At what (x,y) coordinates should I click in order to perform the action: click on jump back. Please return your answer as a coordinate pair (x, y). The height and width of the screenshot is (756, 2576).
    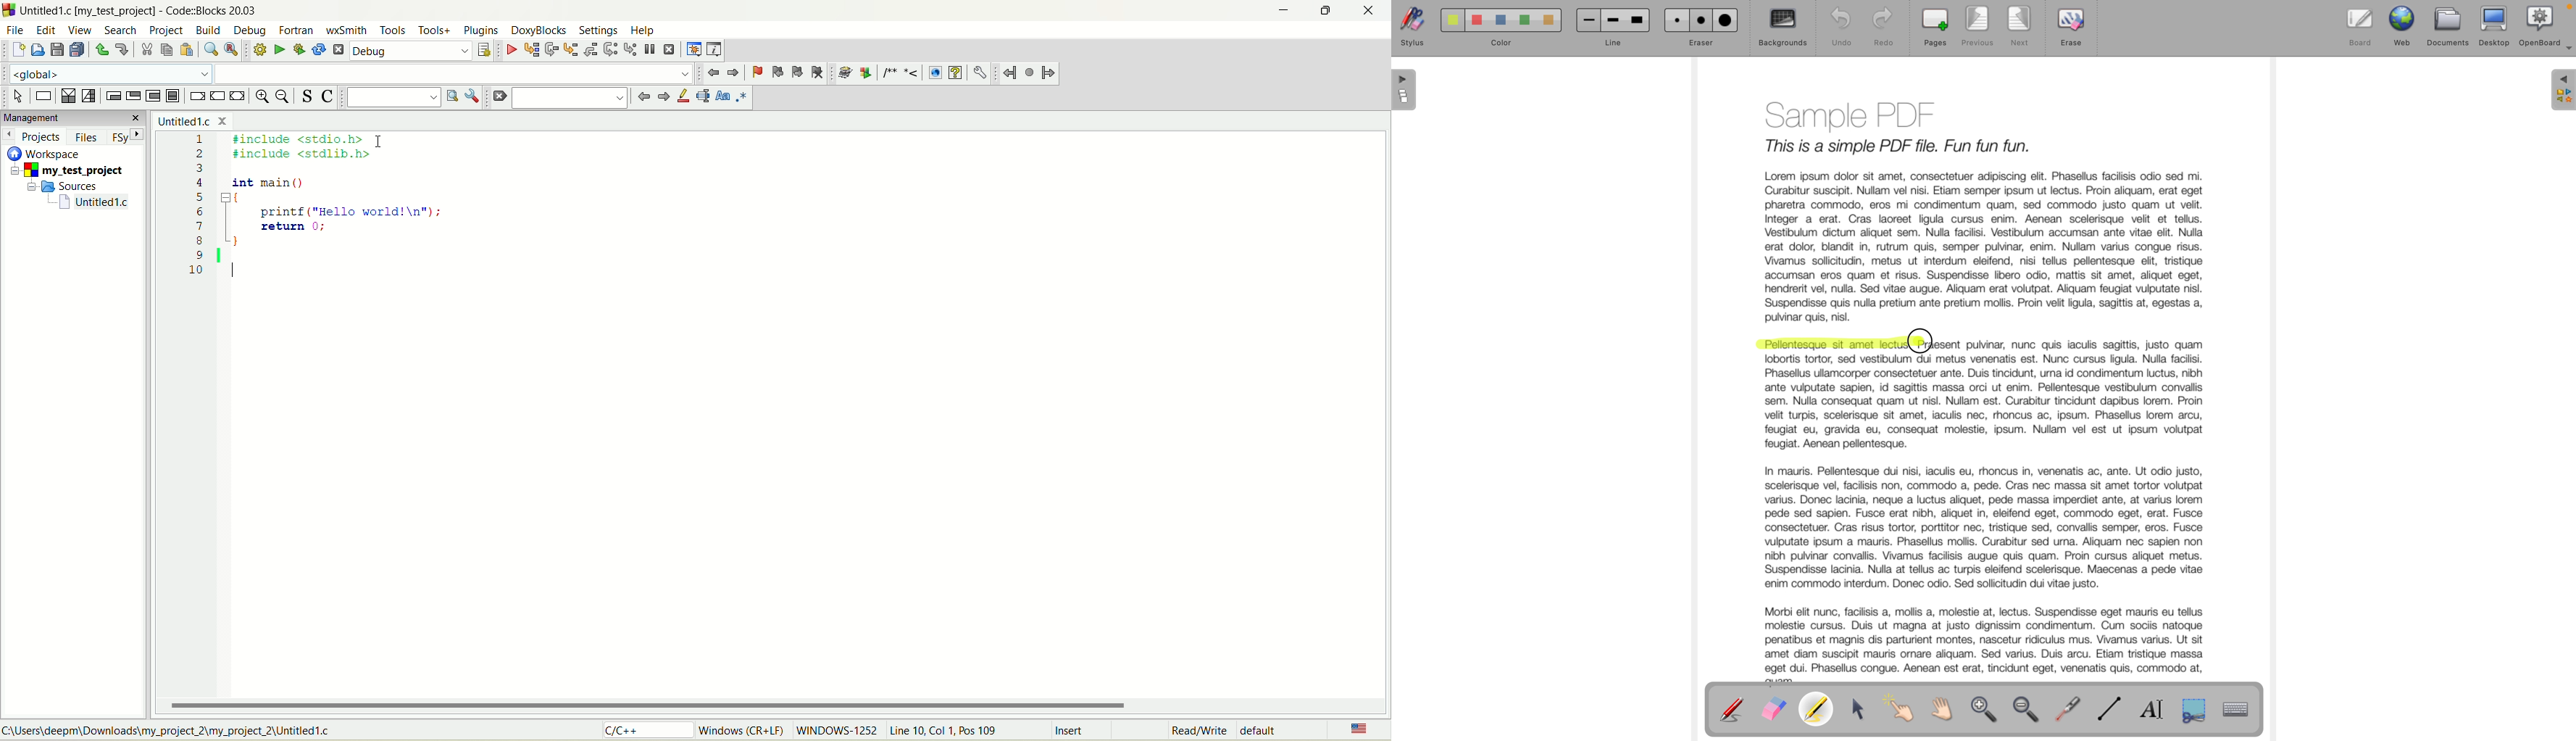
    Looking at the image, I should click on (1010, 74).